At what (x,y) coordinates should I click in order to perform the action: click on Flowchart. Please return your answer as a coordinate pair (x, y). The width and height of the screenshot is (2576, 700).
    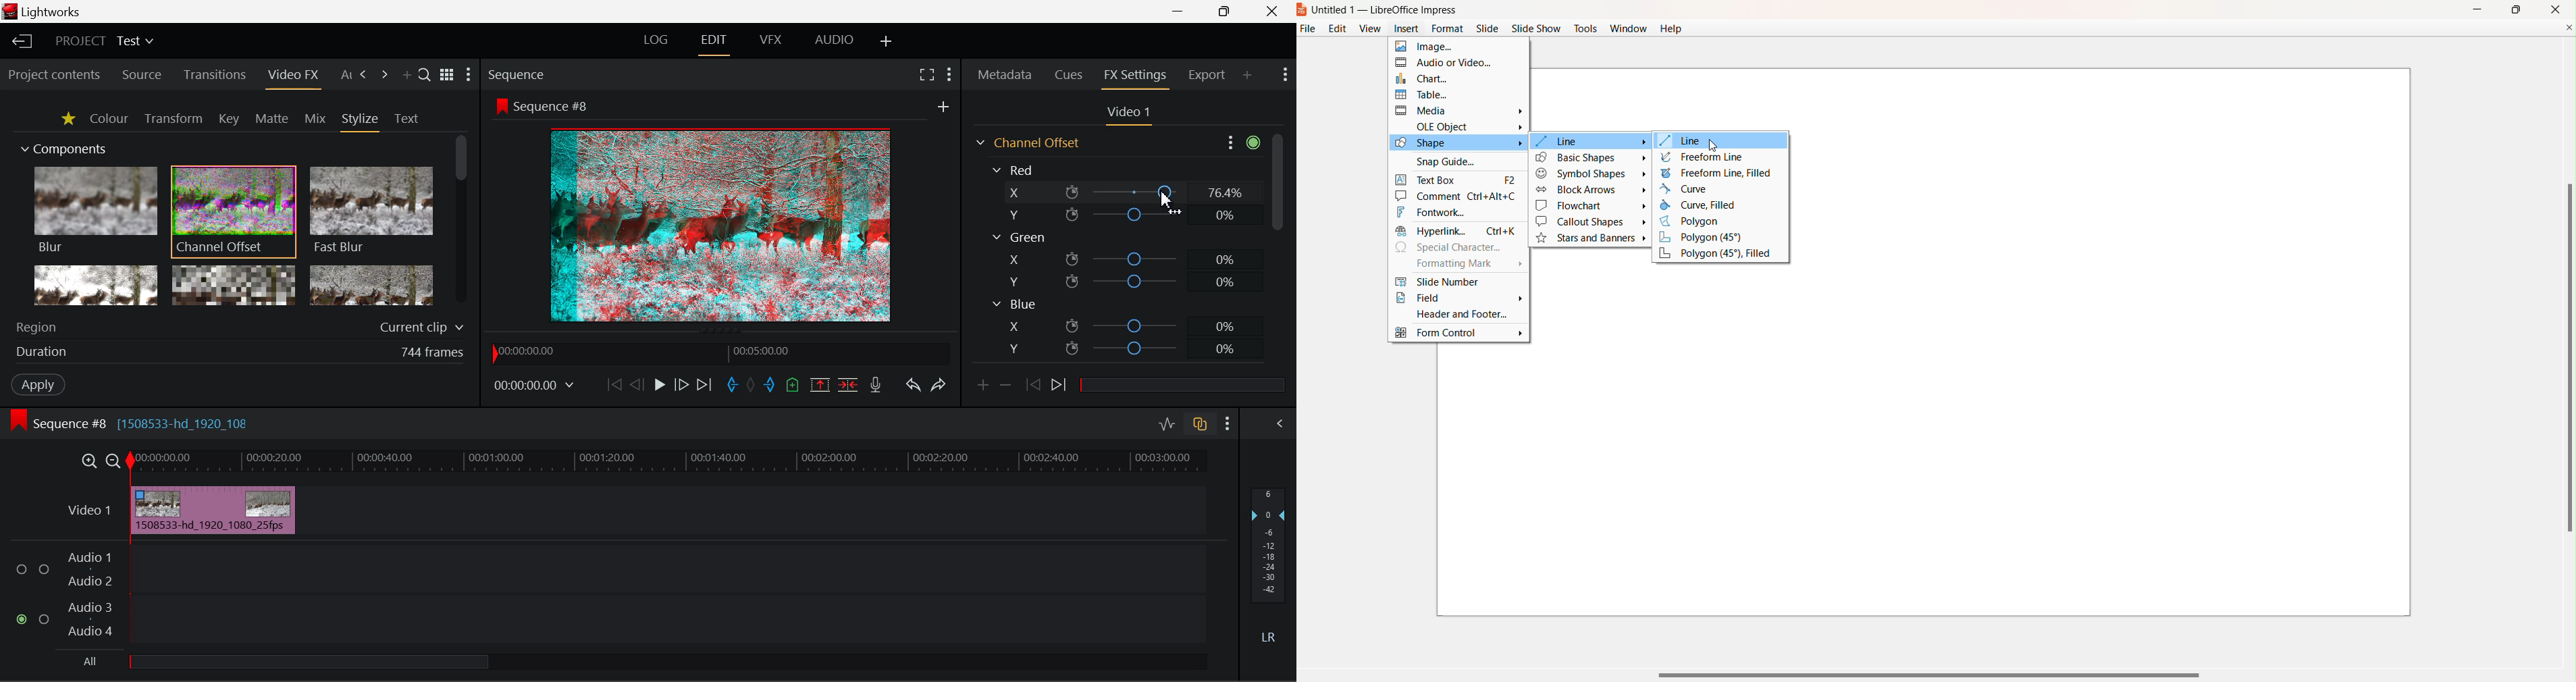
    Looking at the image, I should click on (1591, 206).